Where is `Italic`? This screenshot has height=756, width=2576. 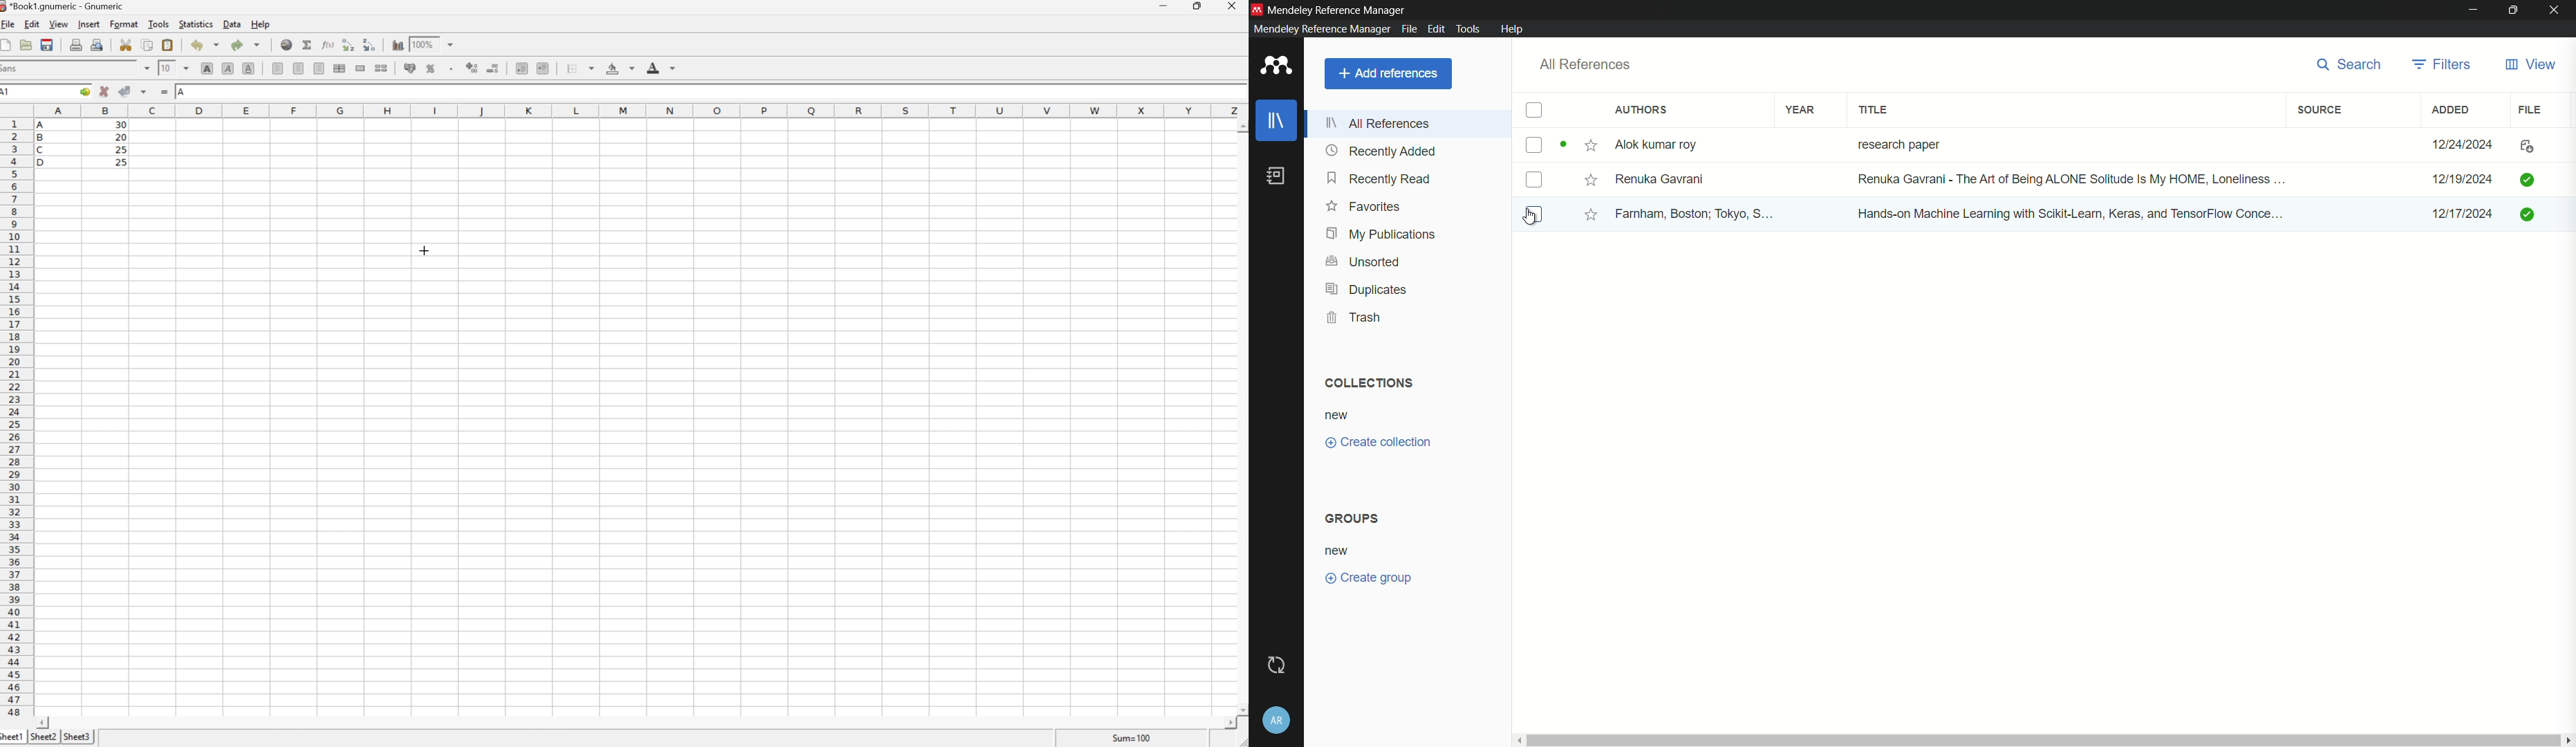
Italic is located at coordinates (228, 67).